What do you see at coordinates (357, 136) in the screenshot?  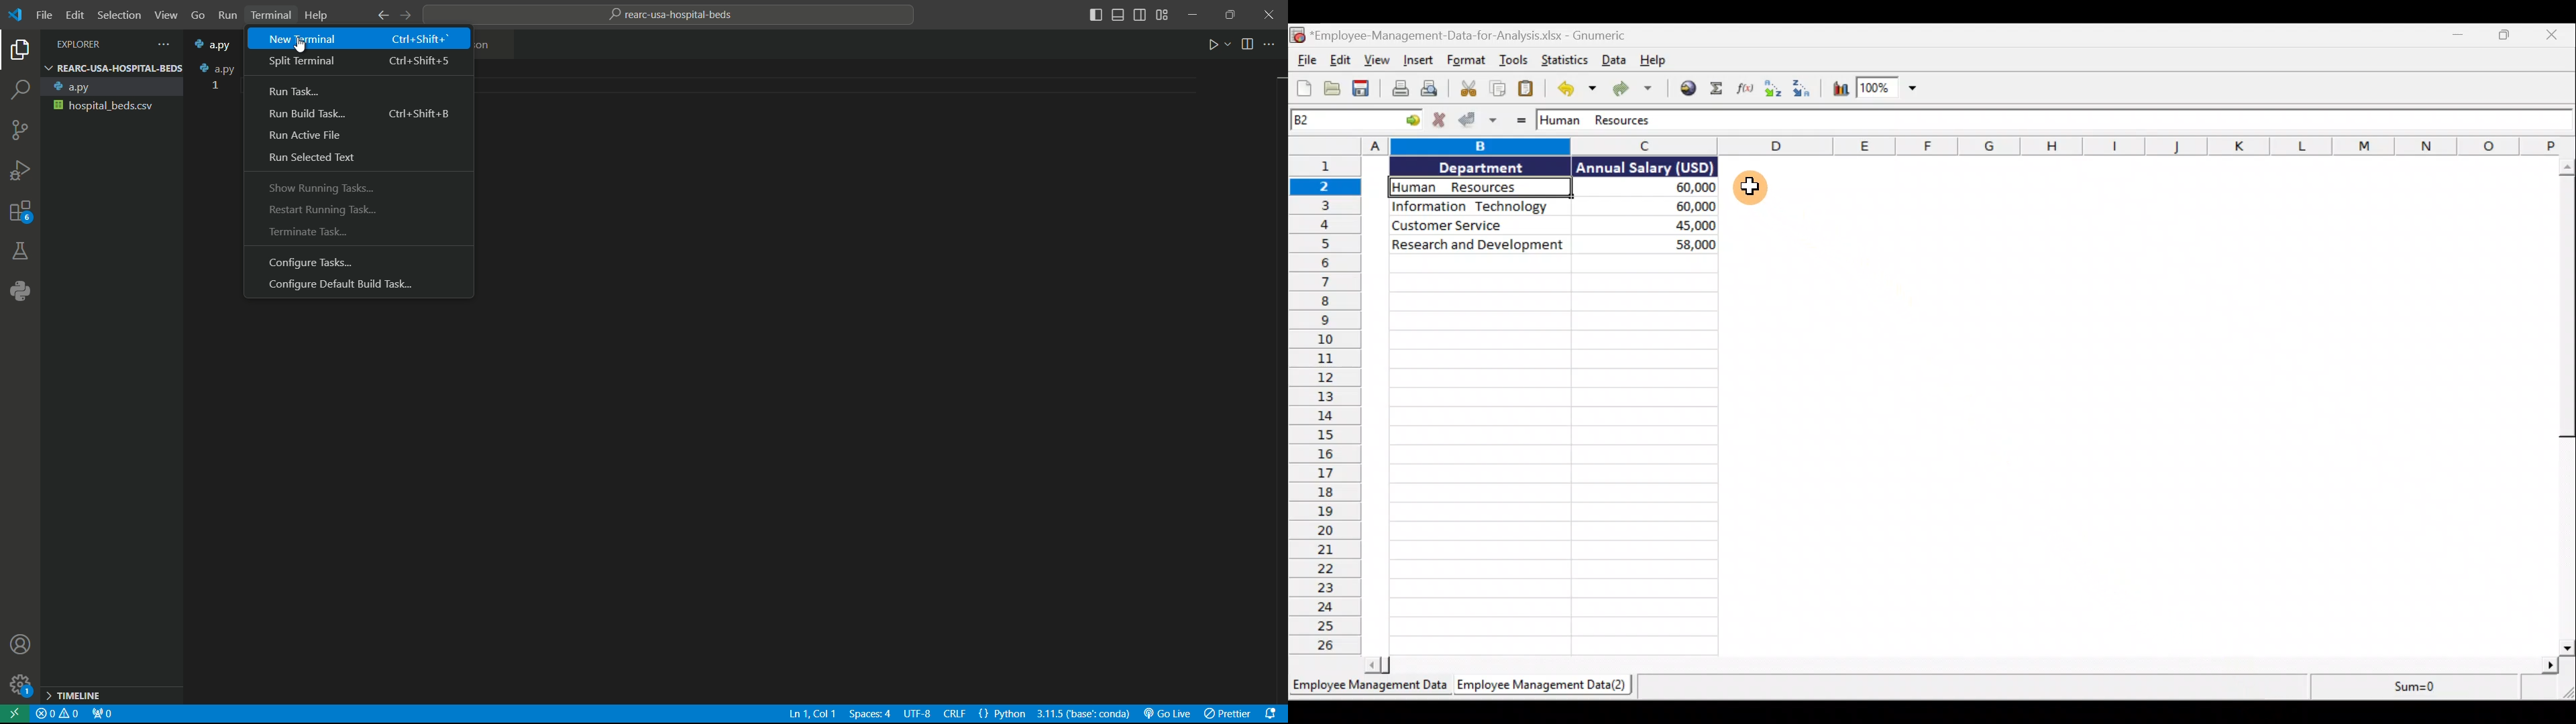 I see `run active file` at bounding box center [357, 136].